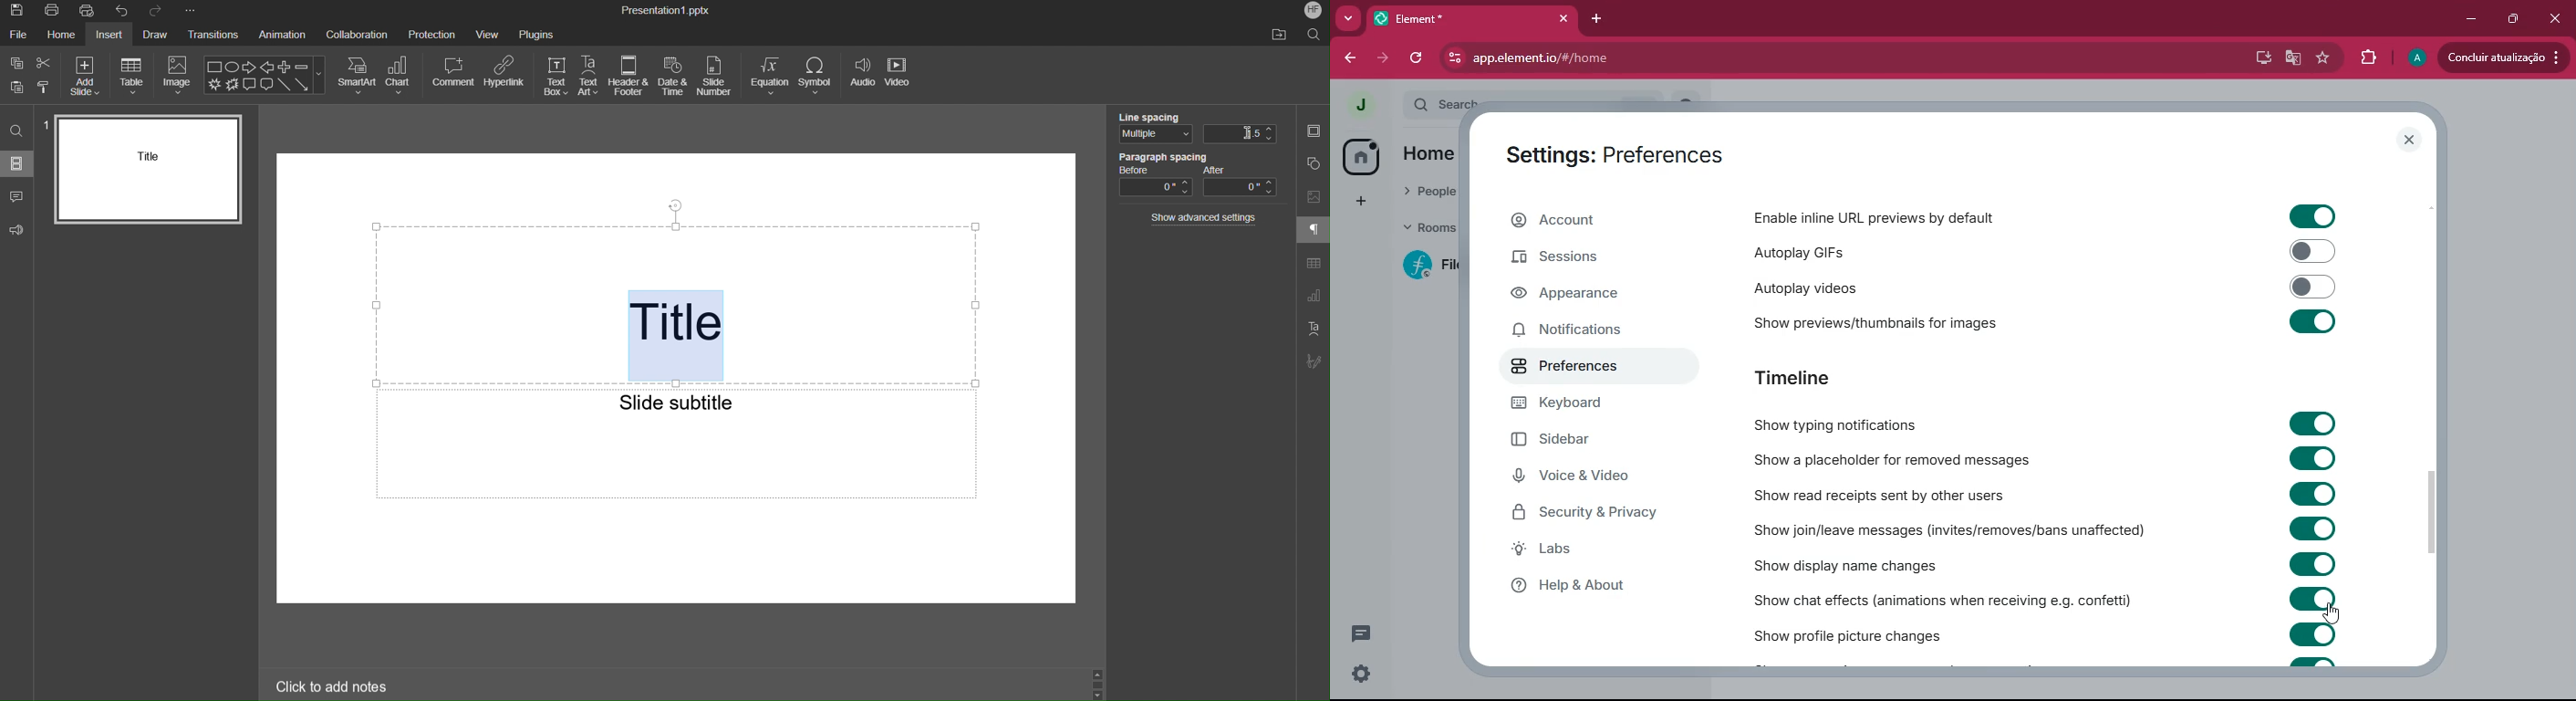 The height and width of the screenshot is (728, 2576). Describe the element at coordinates (1359, 634) in the screenshot. I see `threads` at that location.